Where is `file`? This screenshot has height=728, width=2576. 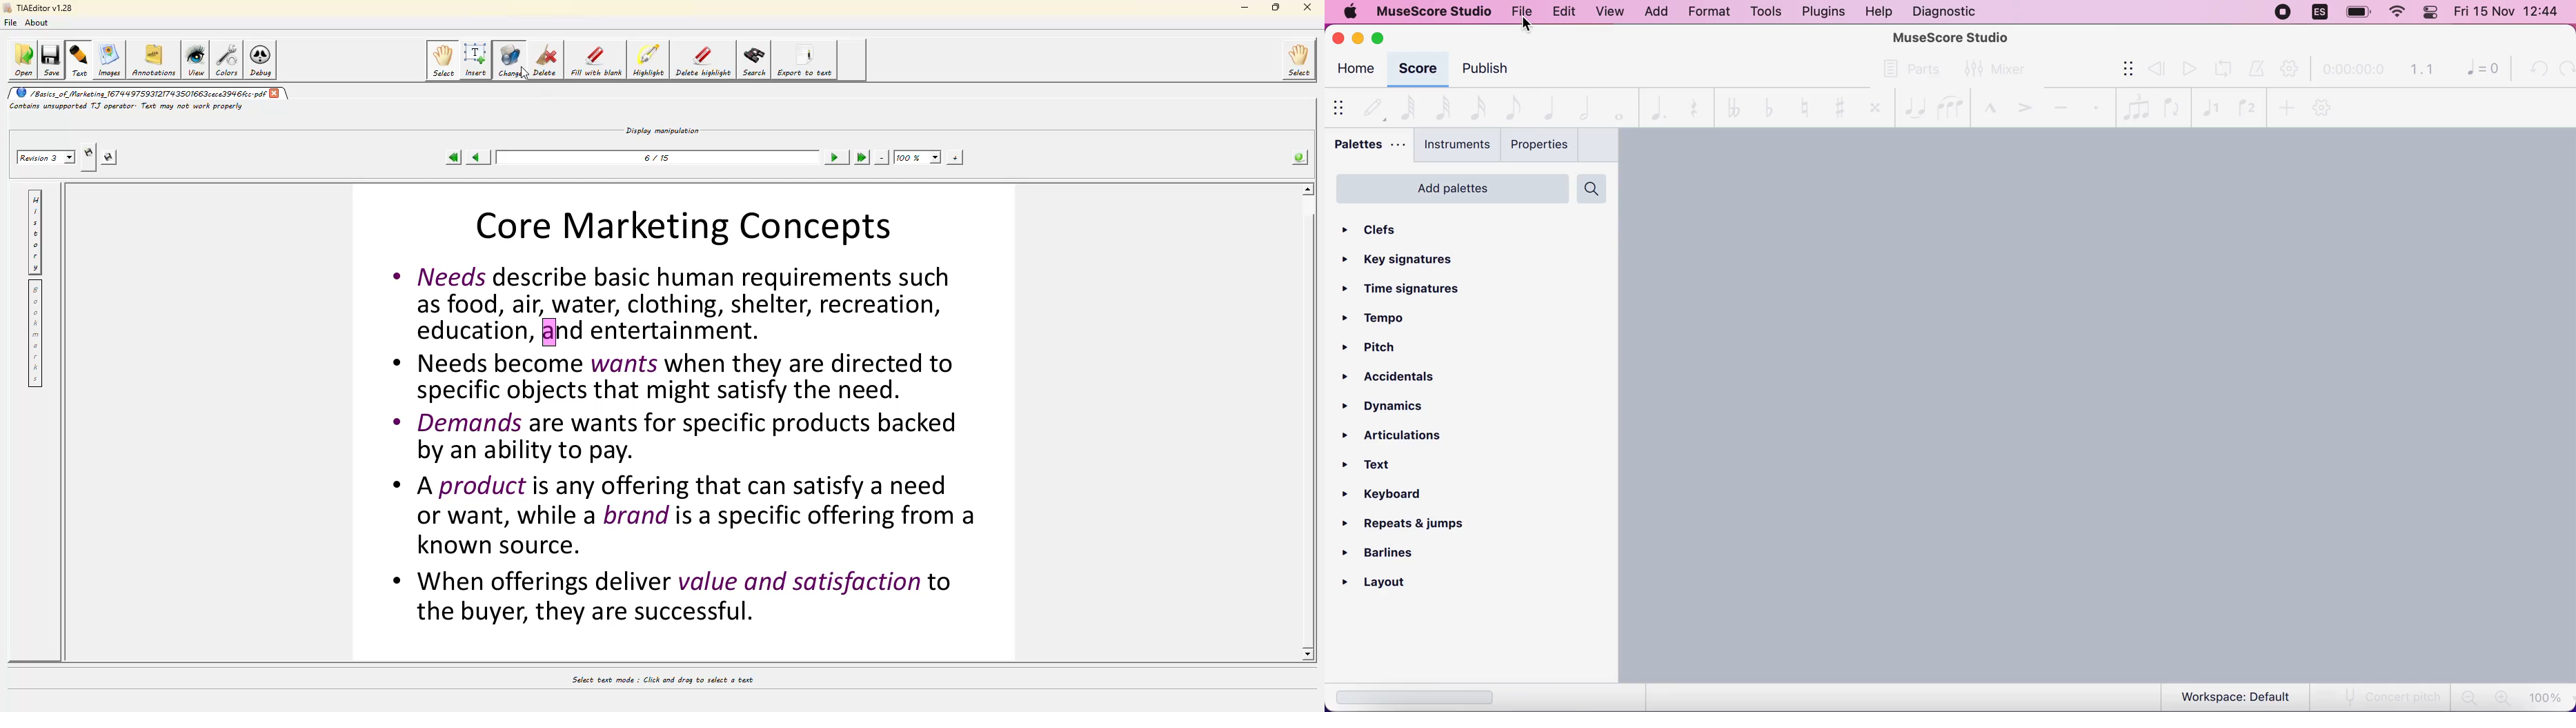
file is located at coordinates (1523, 13).